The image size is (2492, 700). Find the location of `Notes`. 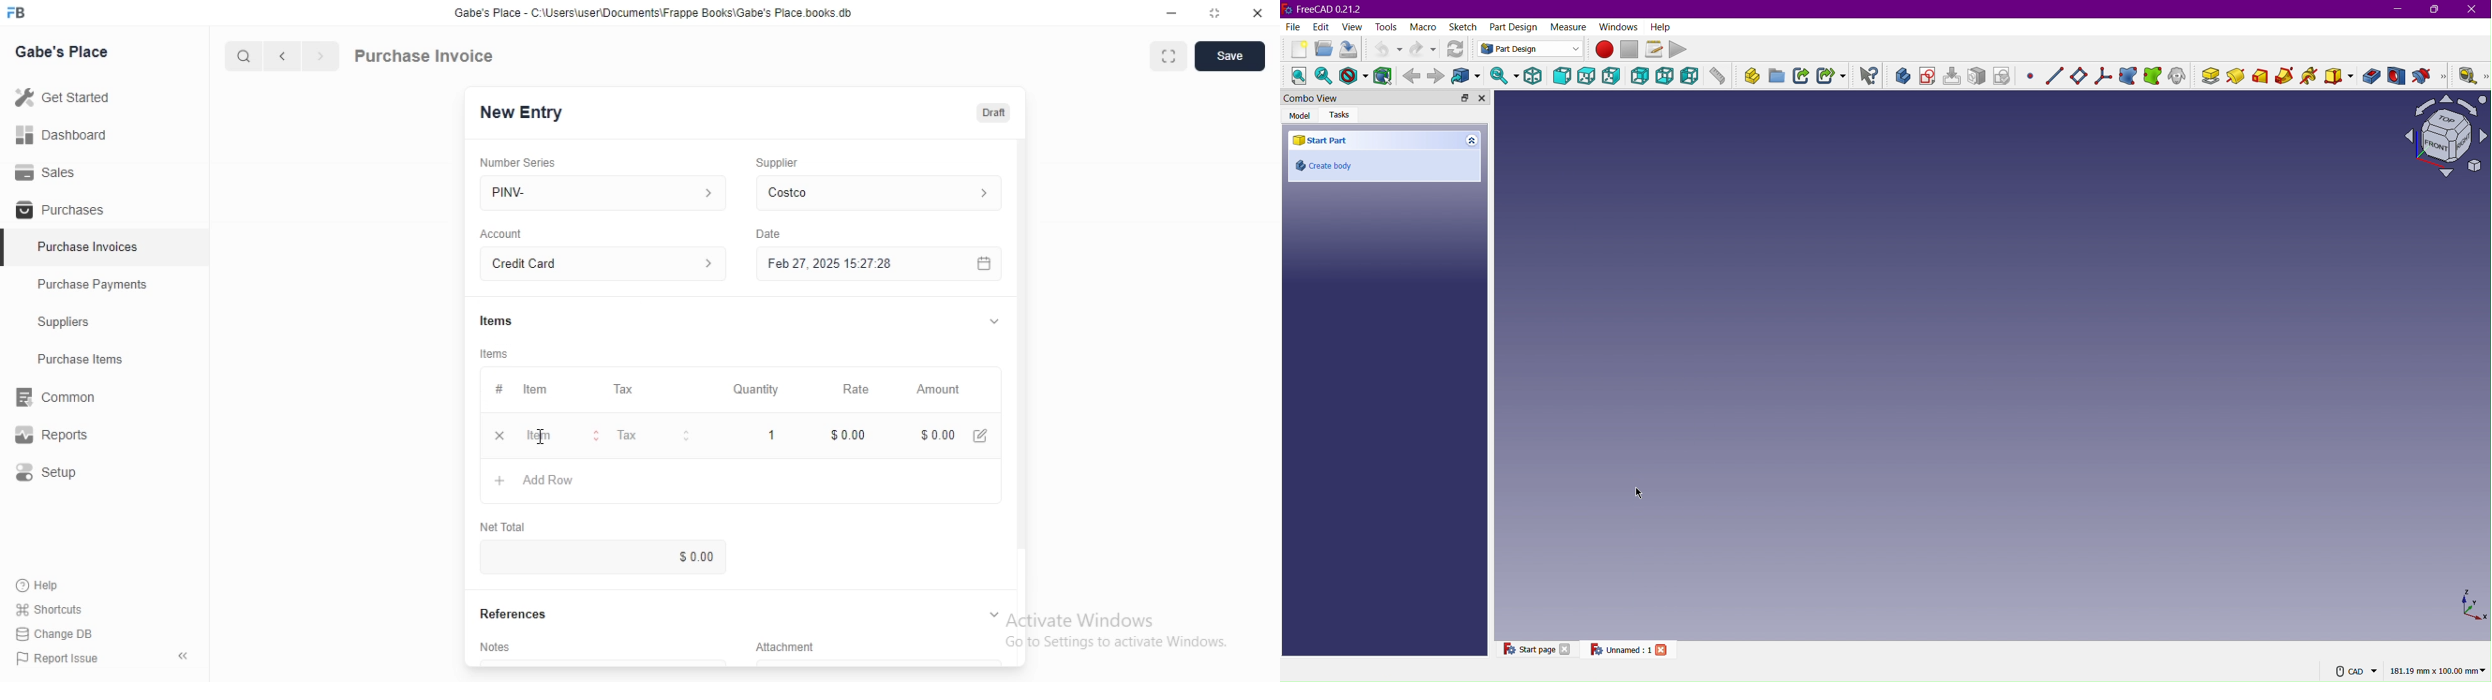

Notes is located at coordinates (494, 646).